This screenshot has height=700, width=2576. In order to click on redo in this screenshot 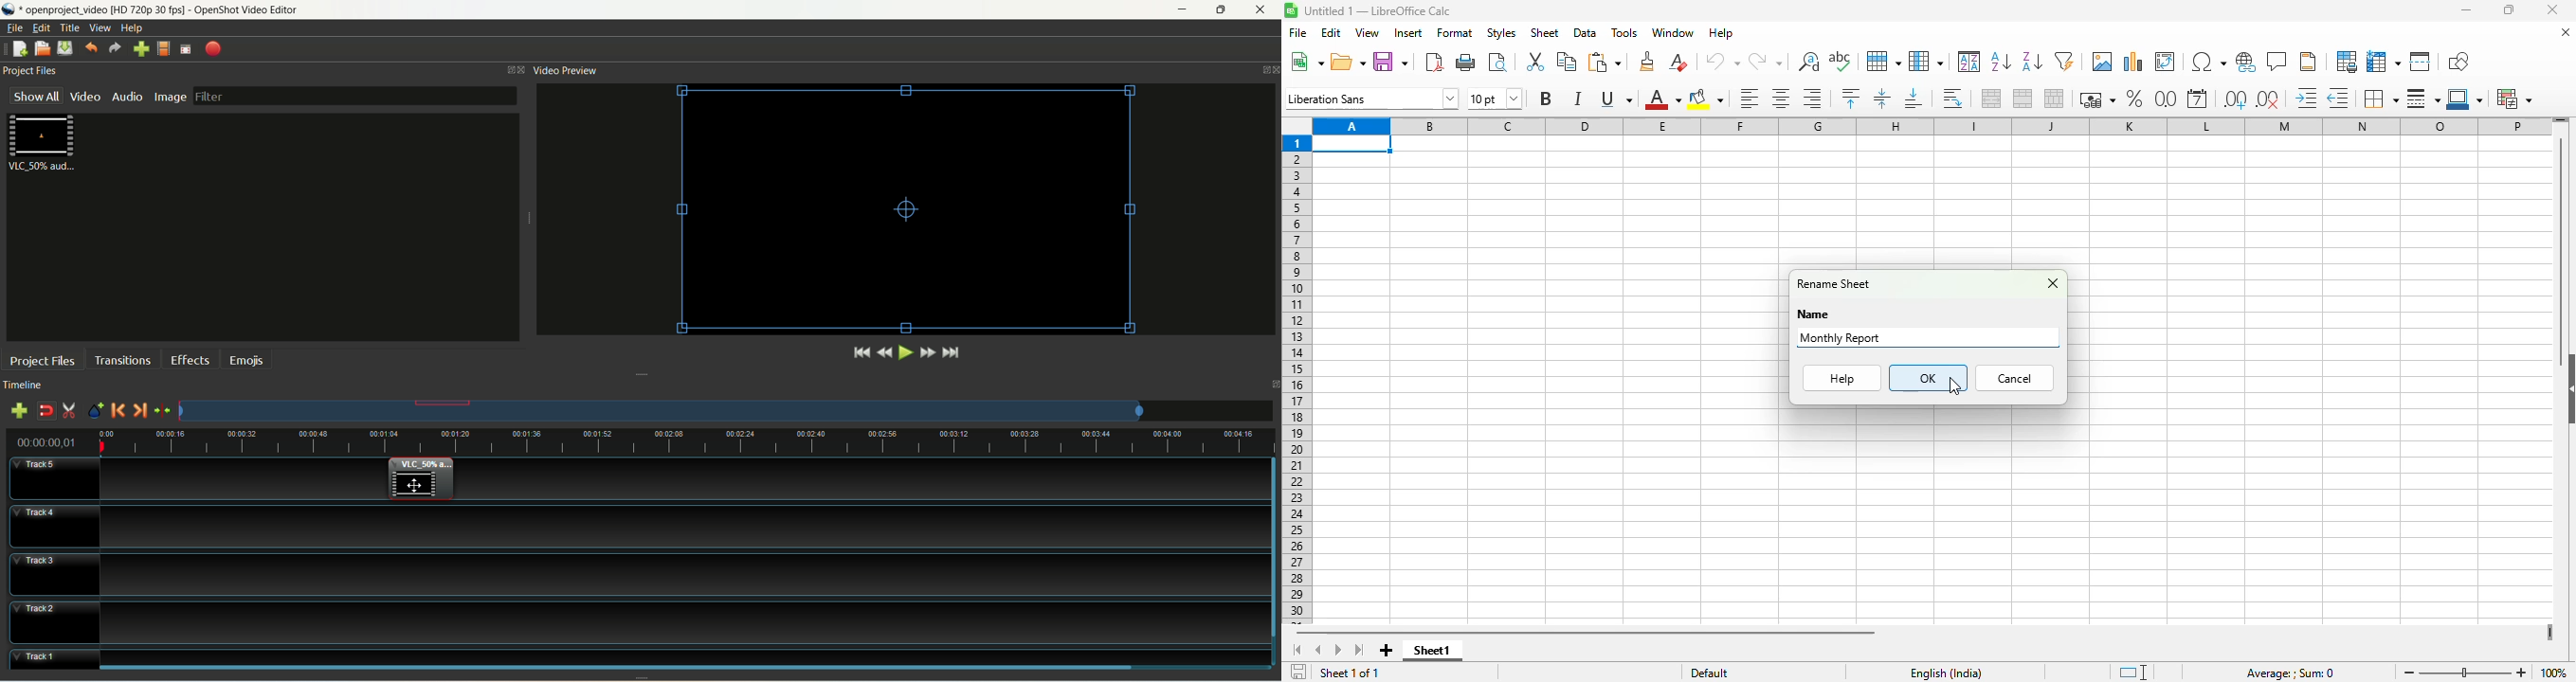, I will do `click(1766, 62)`.